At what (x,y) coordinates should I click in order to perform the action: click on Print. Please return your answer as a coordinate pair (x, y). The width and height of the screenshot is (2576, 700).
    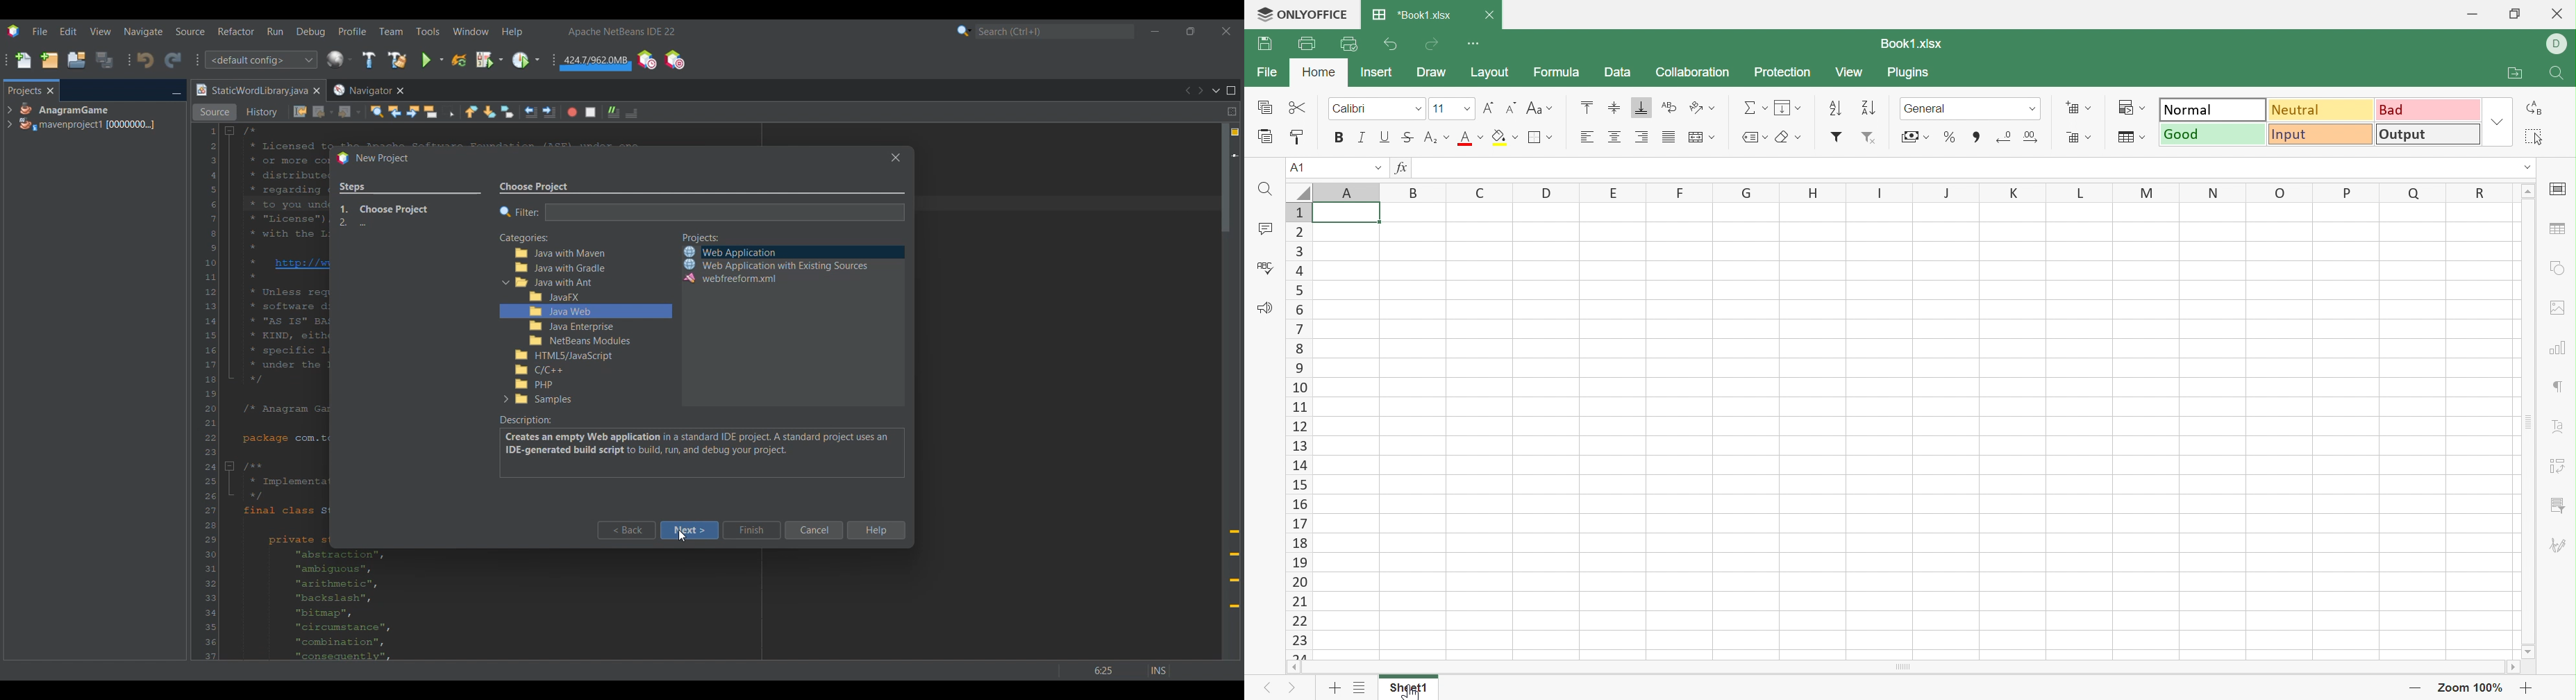
    Looking at the image, I should click on (1307, 42).